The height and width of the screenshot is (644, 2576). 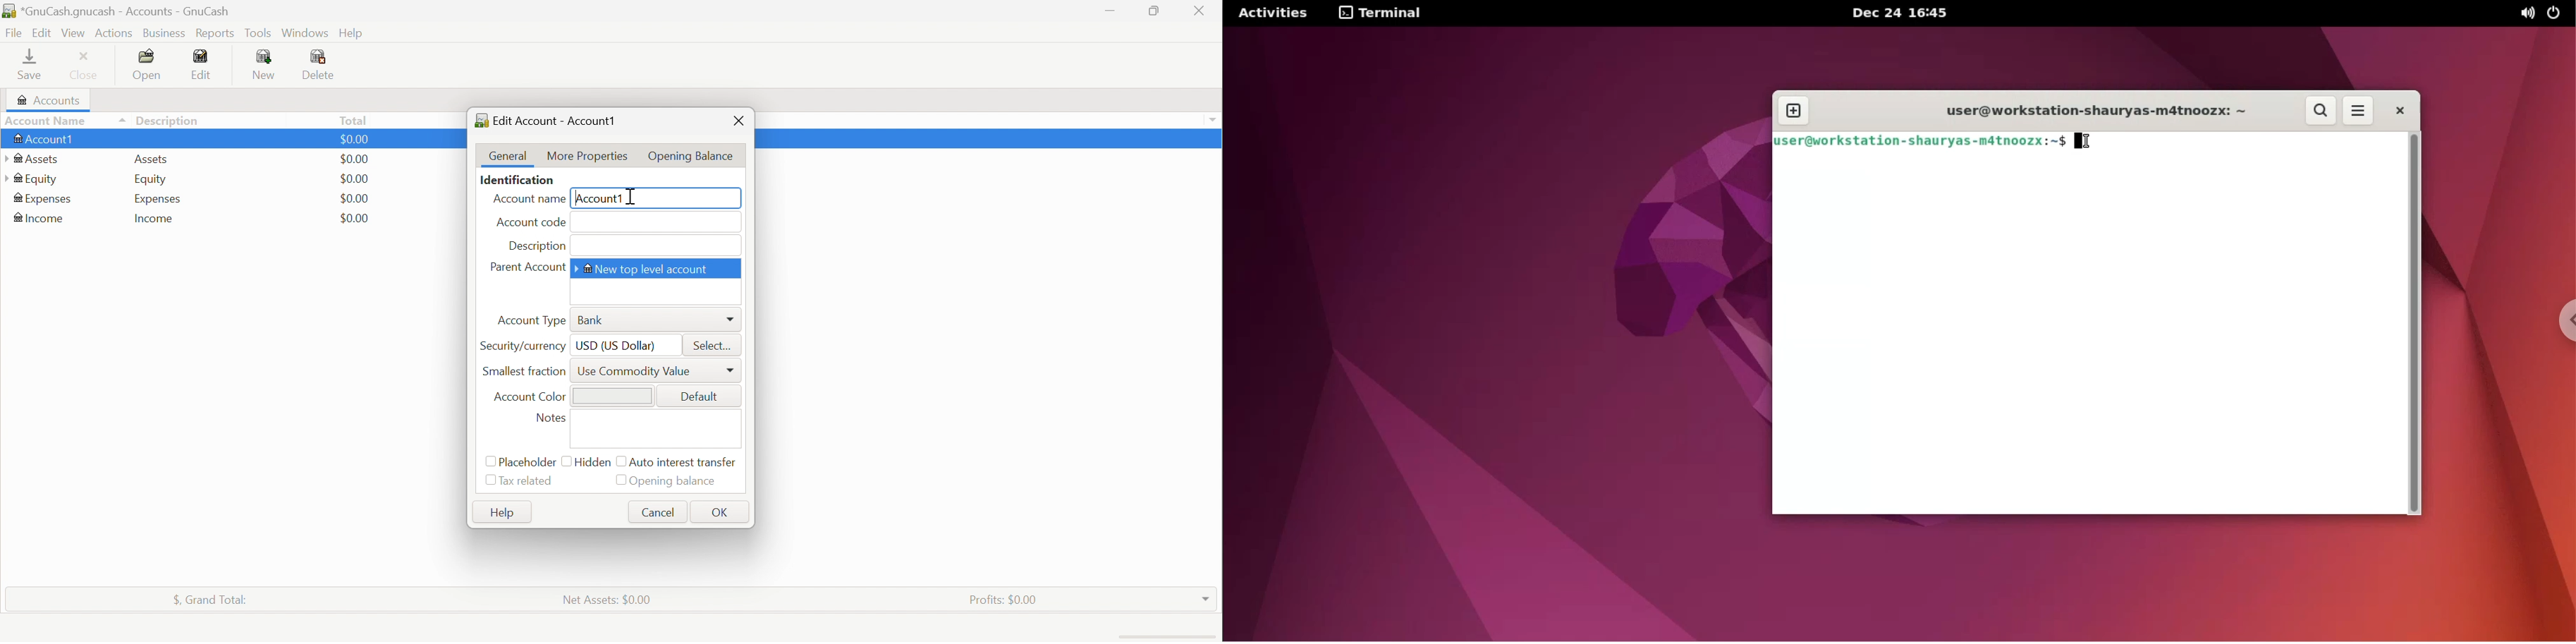 I want to click on Account1, so click(x=45, y=140).